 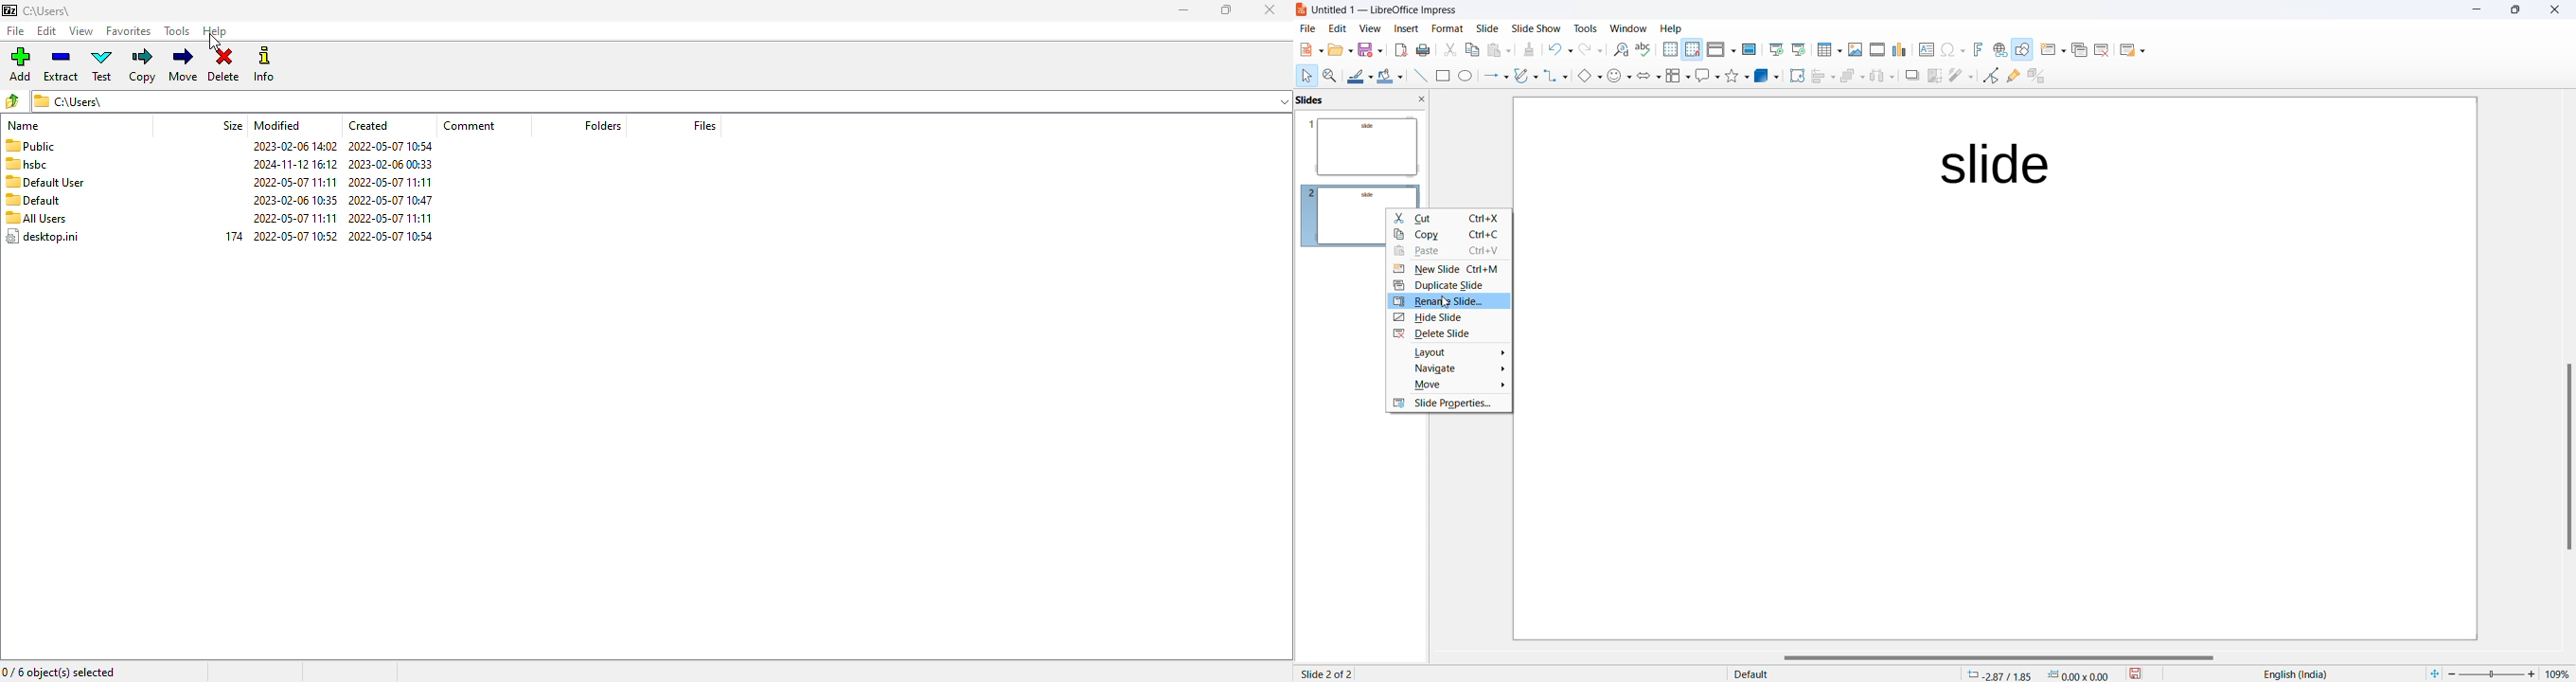 What do you see at coordinates (1998, 50) in the screenshot?
I see `Insert hyperlink` at bounding box center [1998, 50].